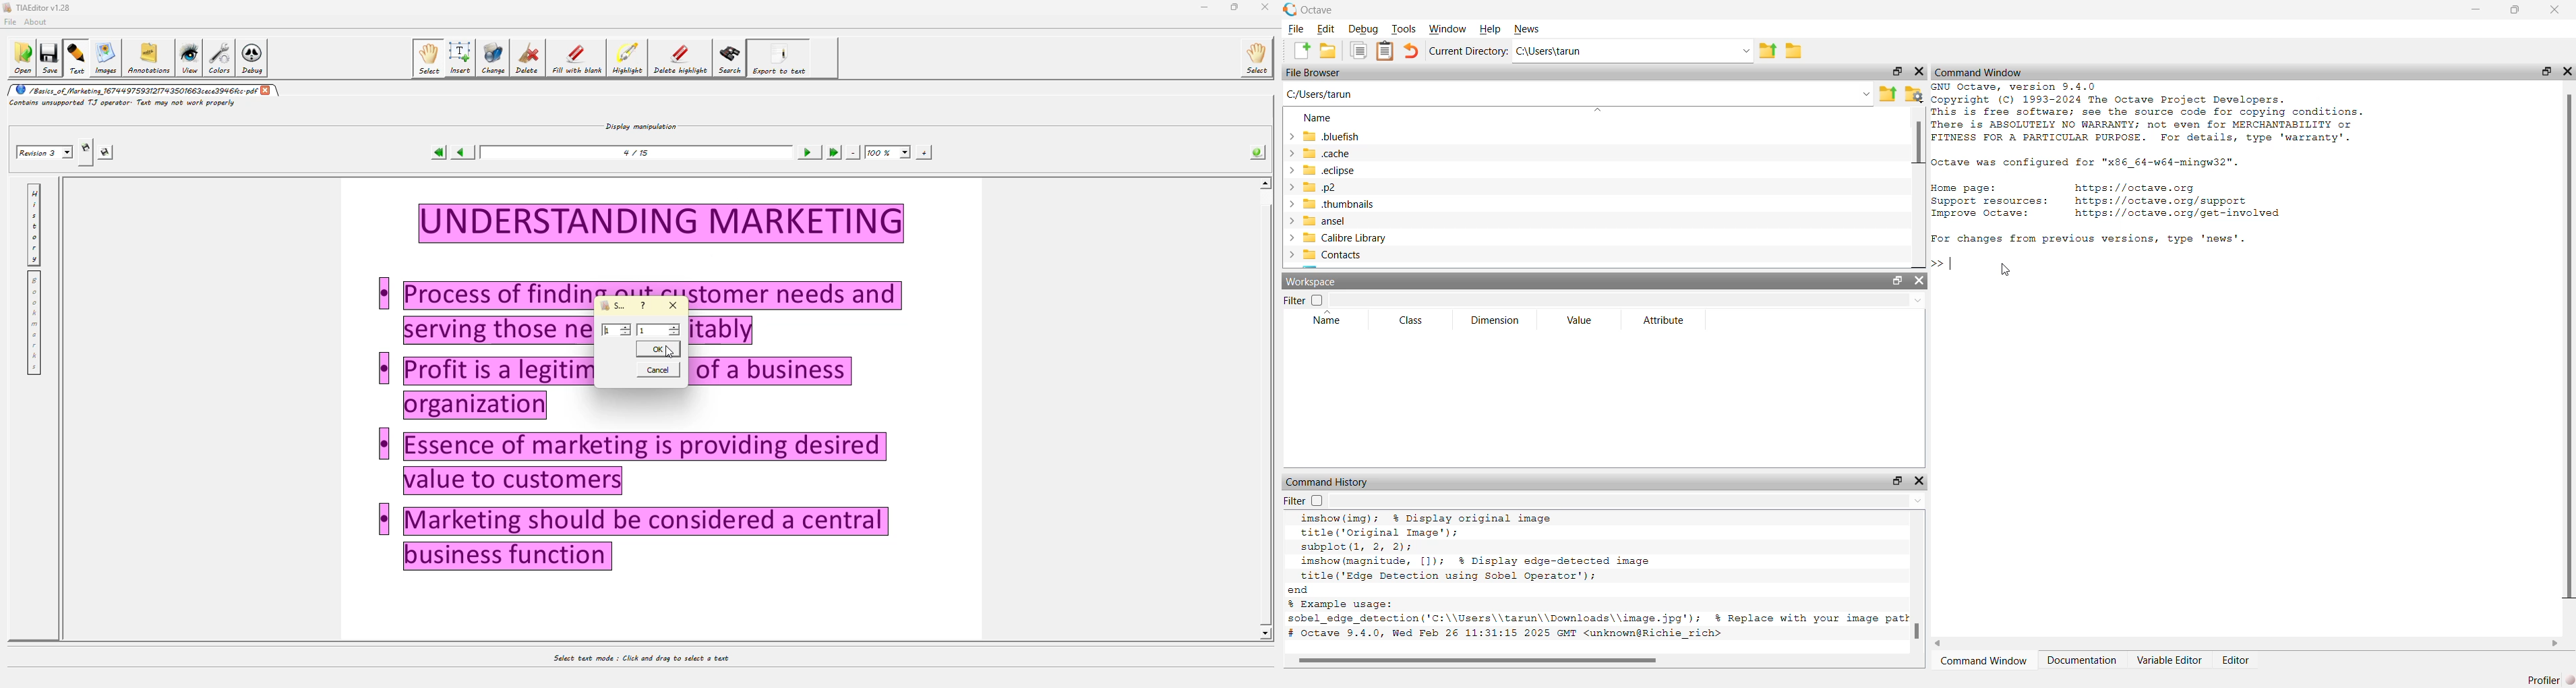 Image resolution: width=2576 pixels, height=700 pixels. I want to click on vertical scroll bar, so click(1919, 581).